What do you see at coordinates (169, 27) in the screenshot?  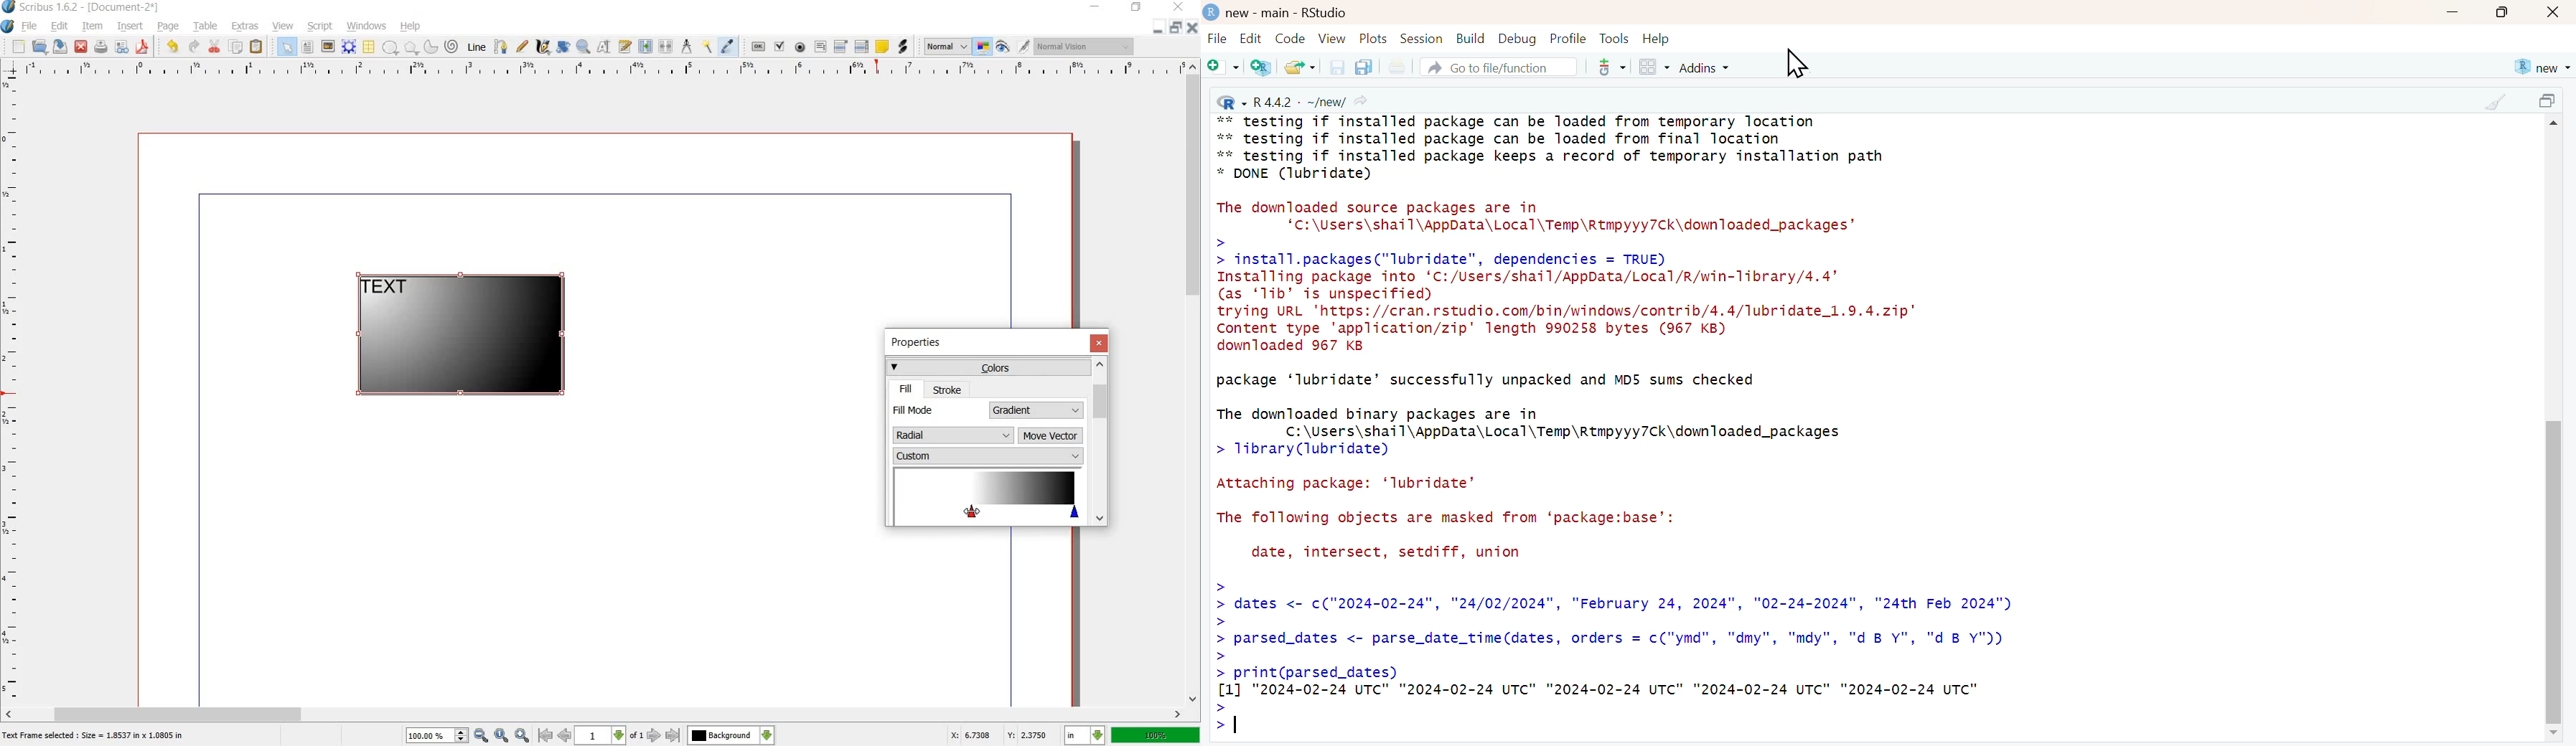 I see `page` at bounding box center [169, 27].